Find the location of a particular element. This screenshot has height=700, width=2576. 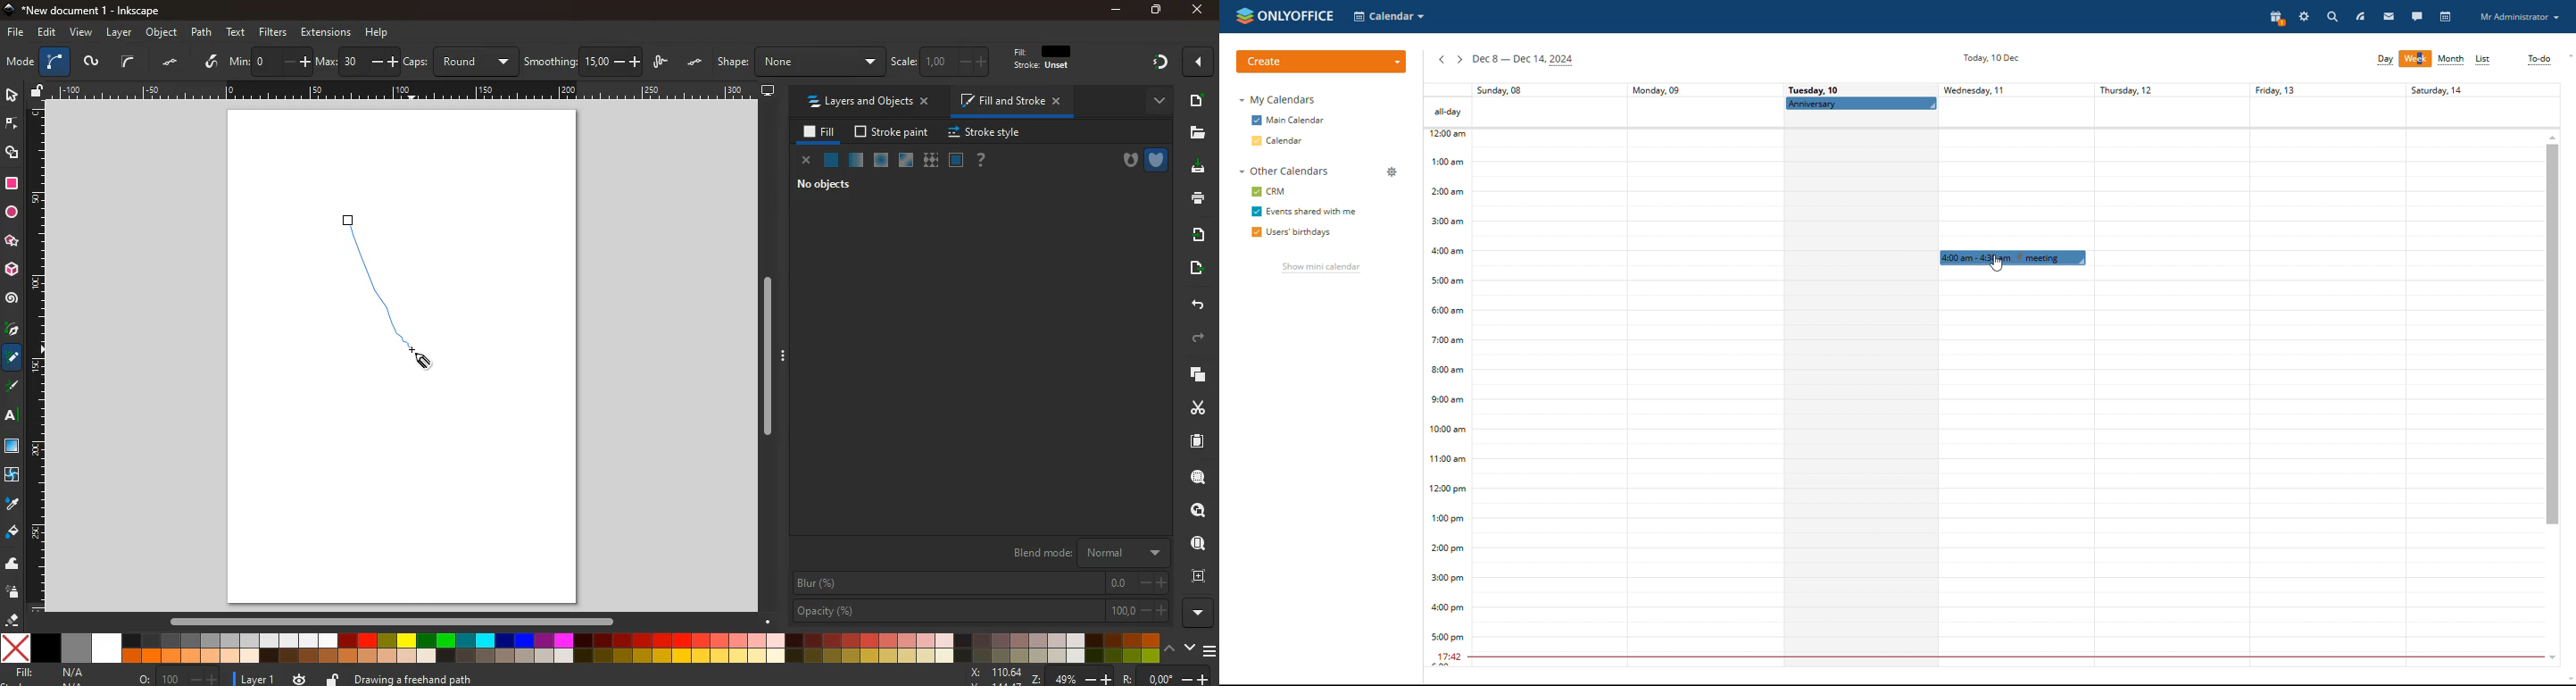

scroll up is located at coordinates (2552, 136).